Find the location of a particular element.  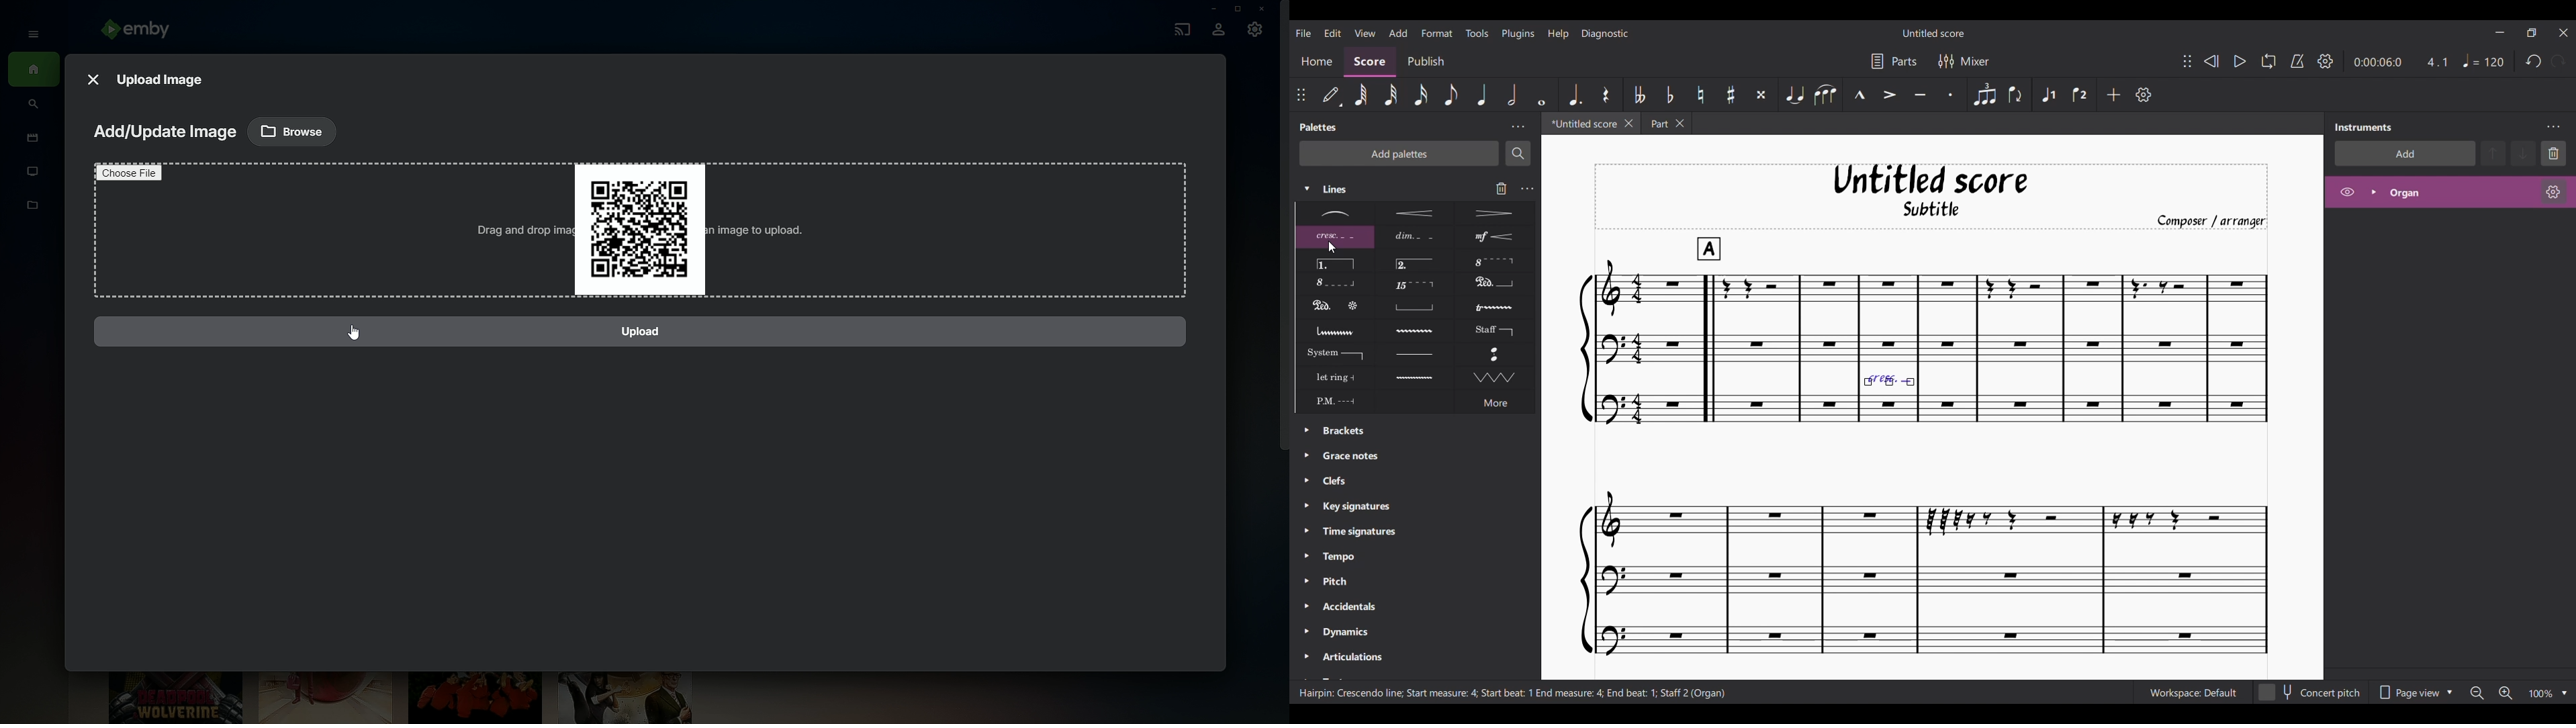

Tie is located at coordinates (1795, 95).